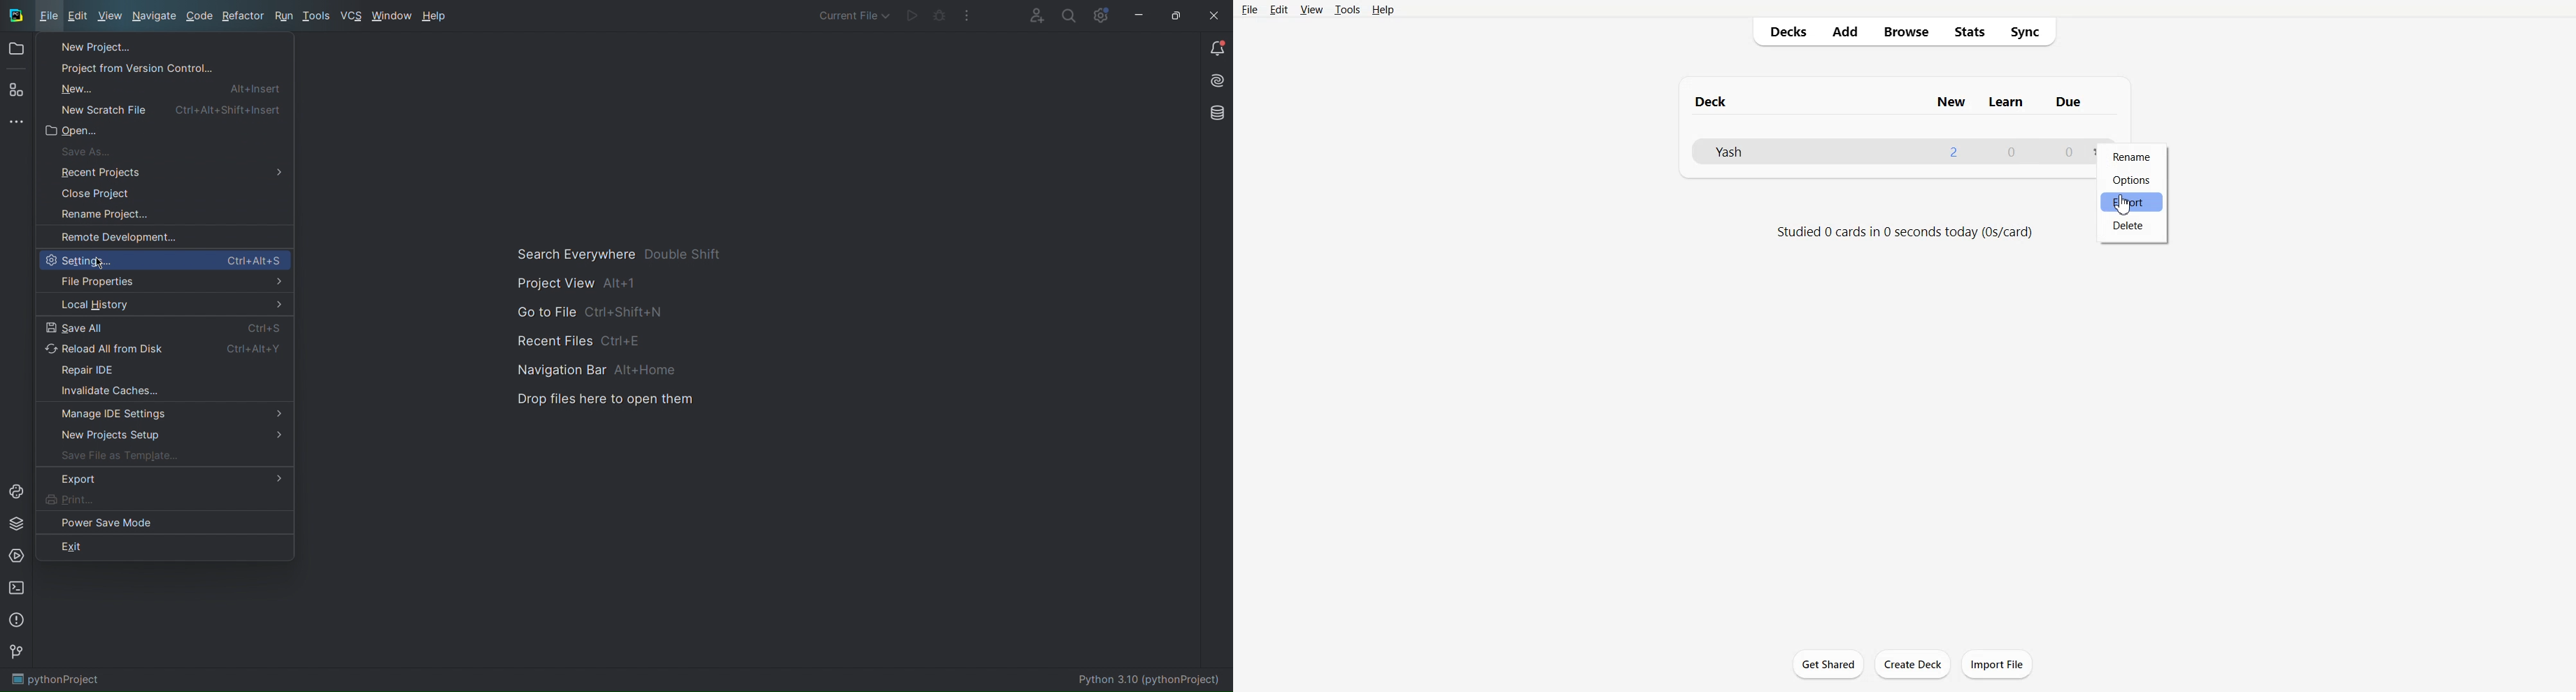 This screenshot has height=700, width=2576. Describe the element at coordinates (1348, 10) in the screenshot. I see `Tools` at that location.